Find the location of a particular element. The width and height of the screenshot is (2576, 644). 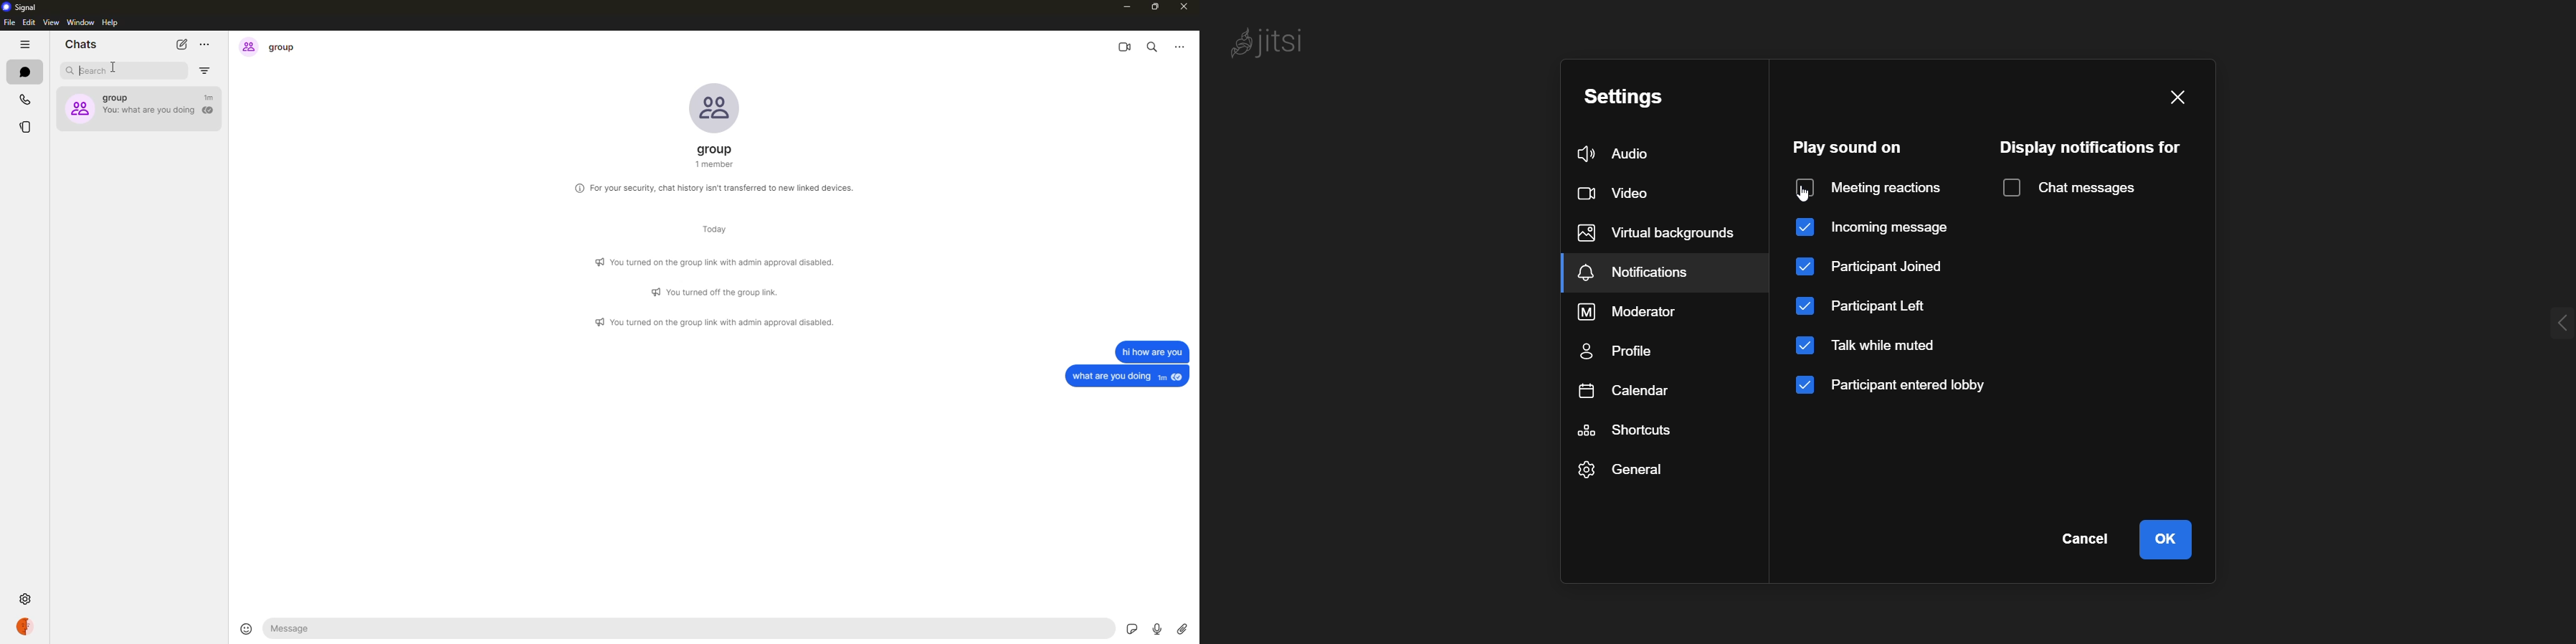

profile is located at coordinates (24, 626).